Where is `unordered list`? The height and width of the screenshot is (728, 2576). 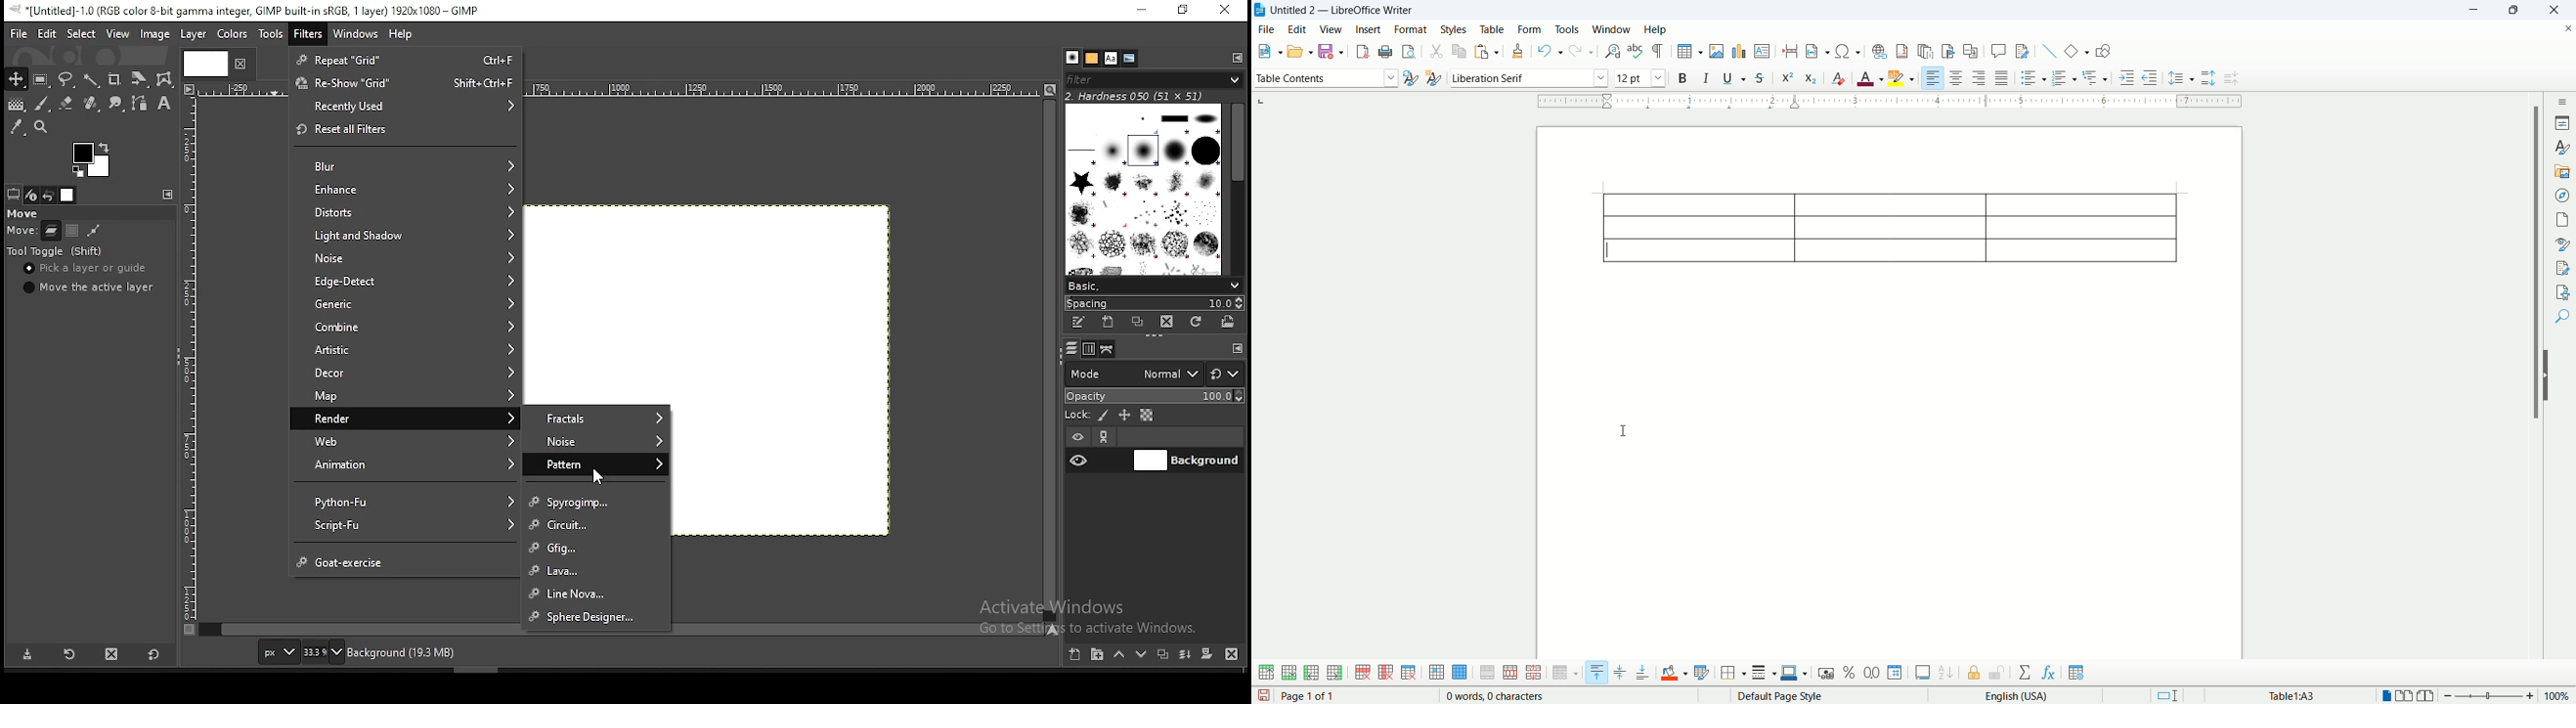 unordered list is located at coordinates (2033, 79).